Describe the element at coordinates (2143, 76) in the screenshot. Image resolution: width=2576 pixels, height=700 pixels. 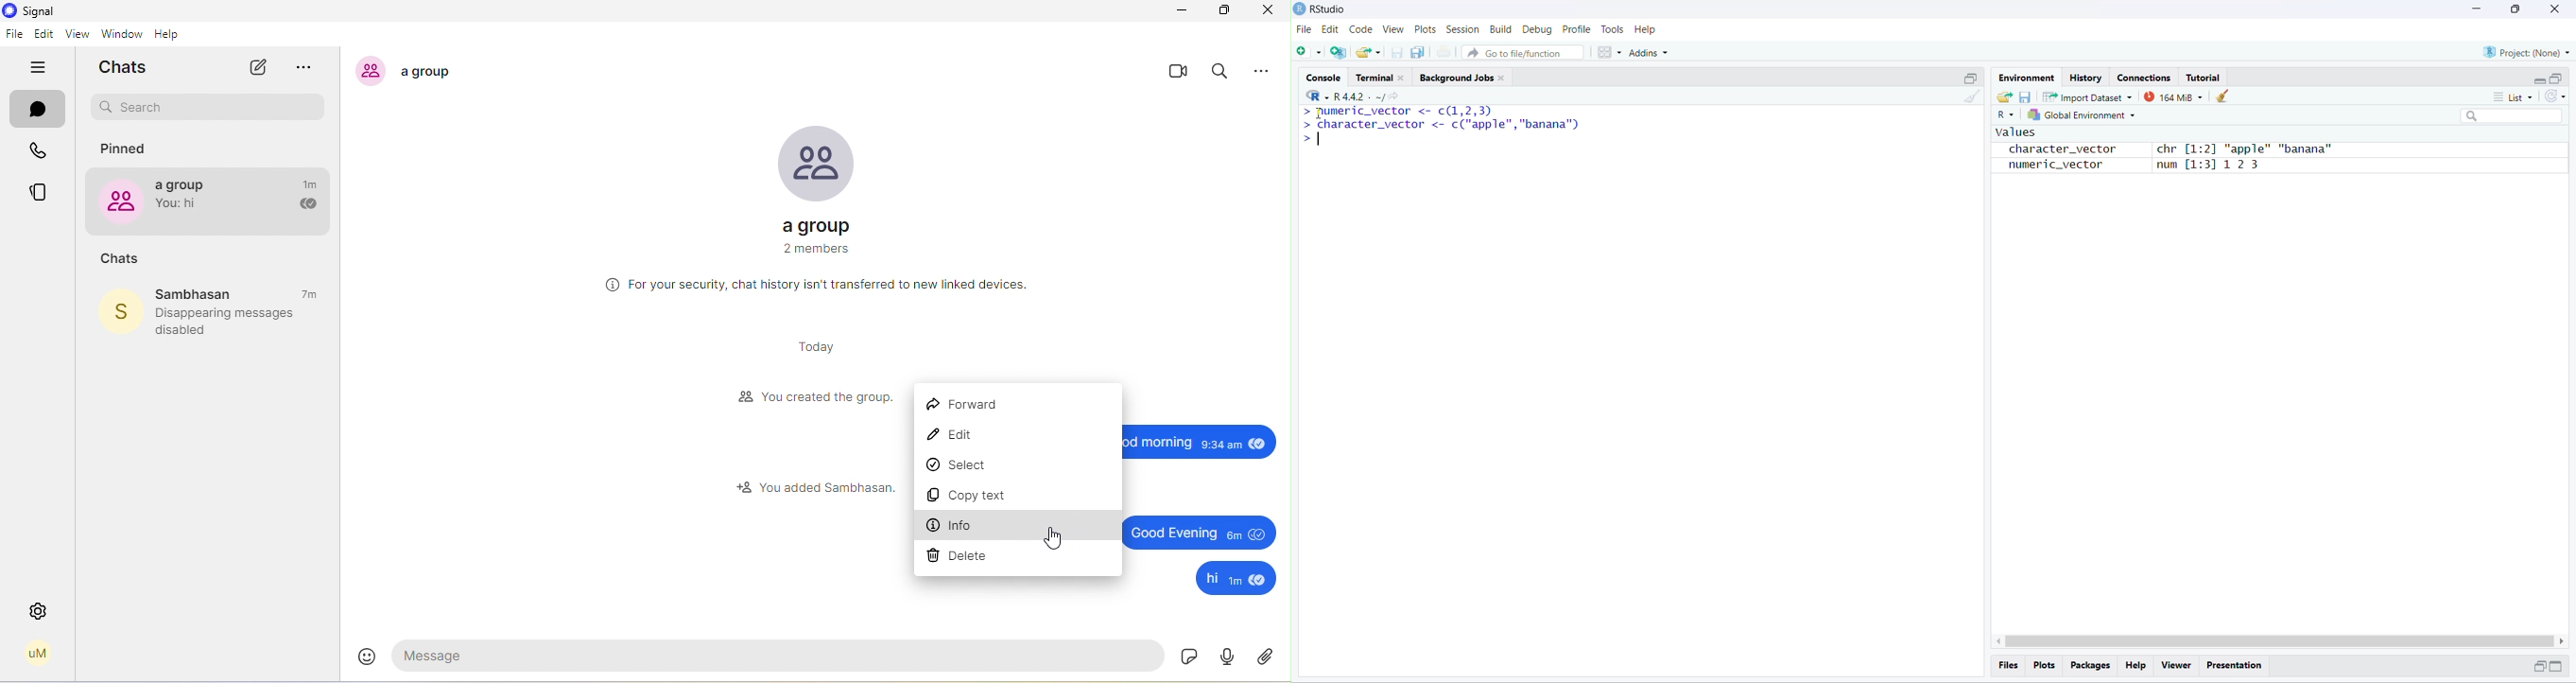
I see `Connections` at that location.